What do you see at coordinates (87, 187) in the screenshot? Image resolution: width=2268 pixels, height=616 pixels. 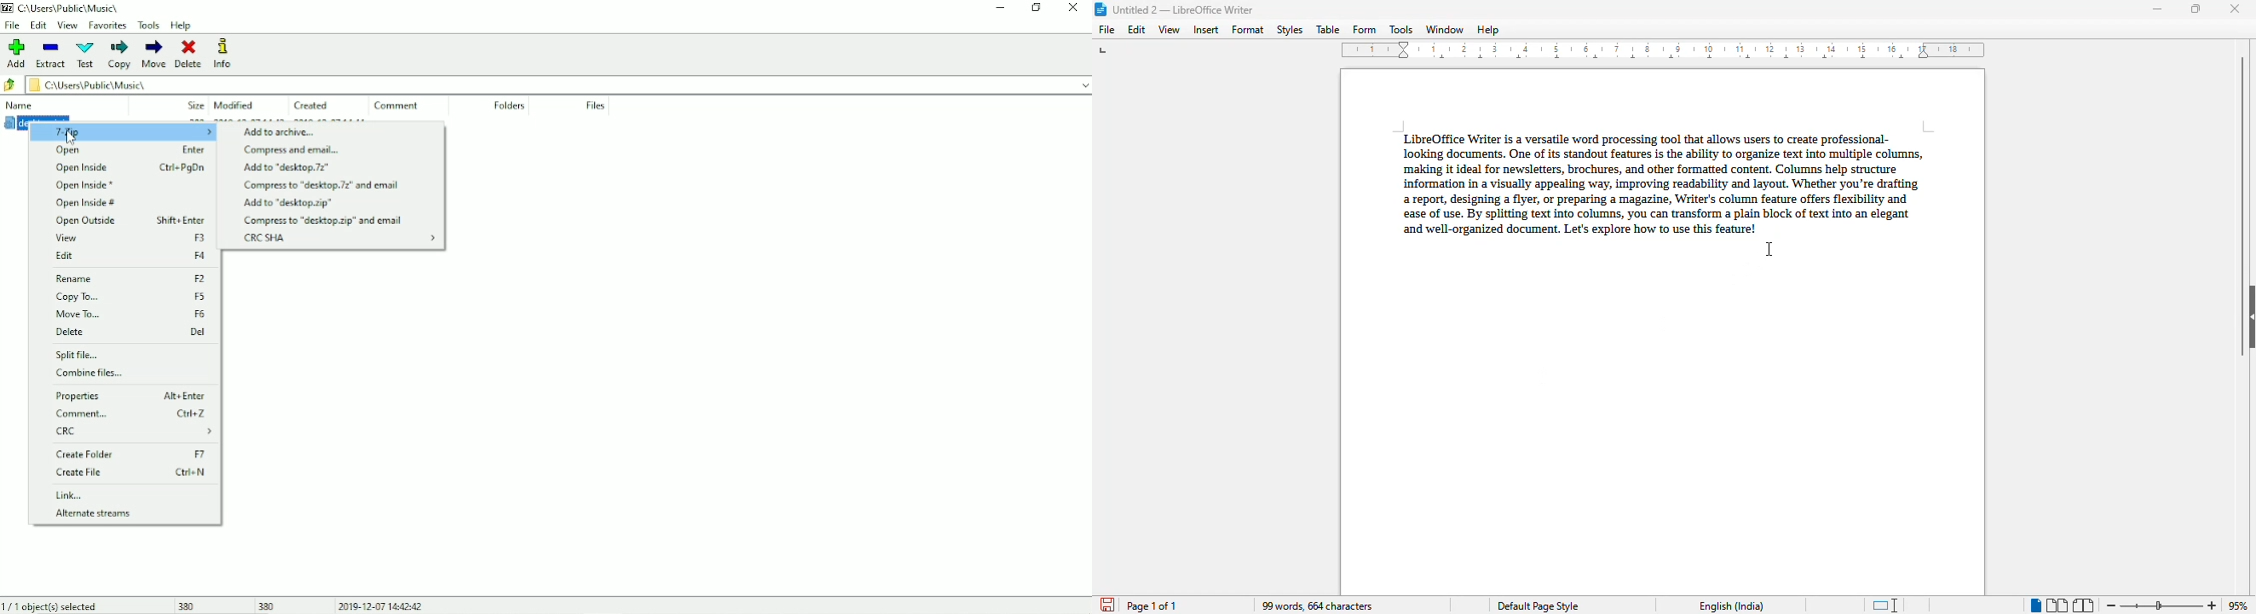 I see `Open Inside *` at bounding box center [87, 187].